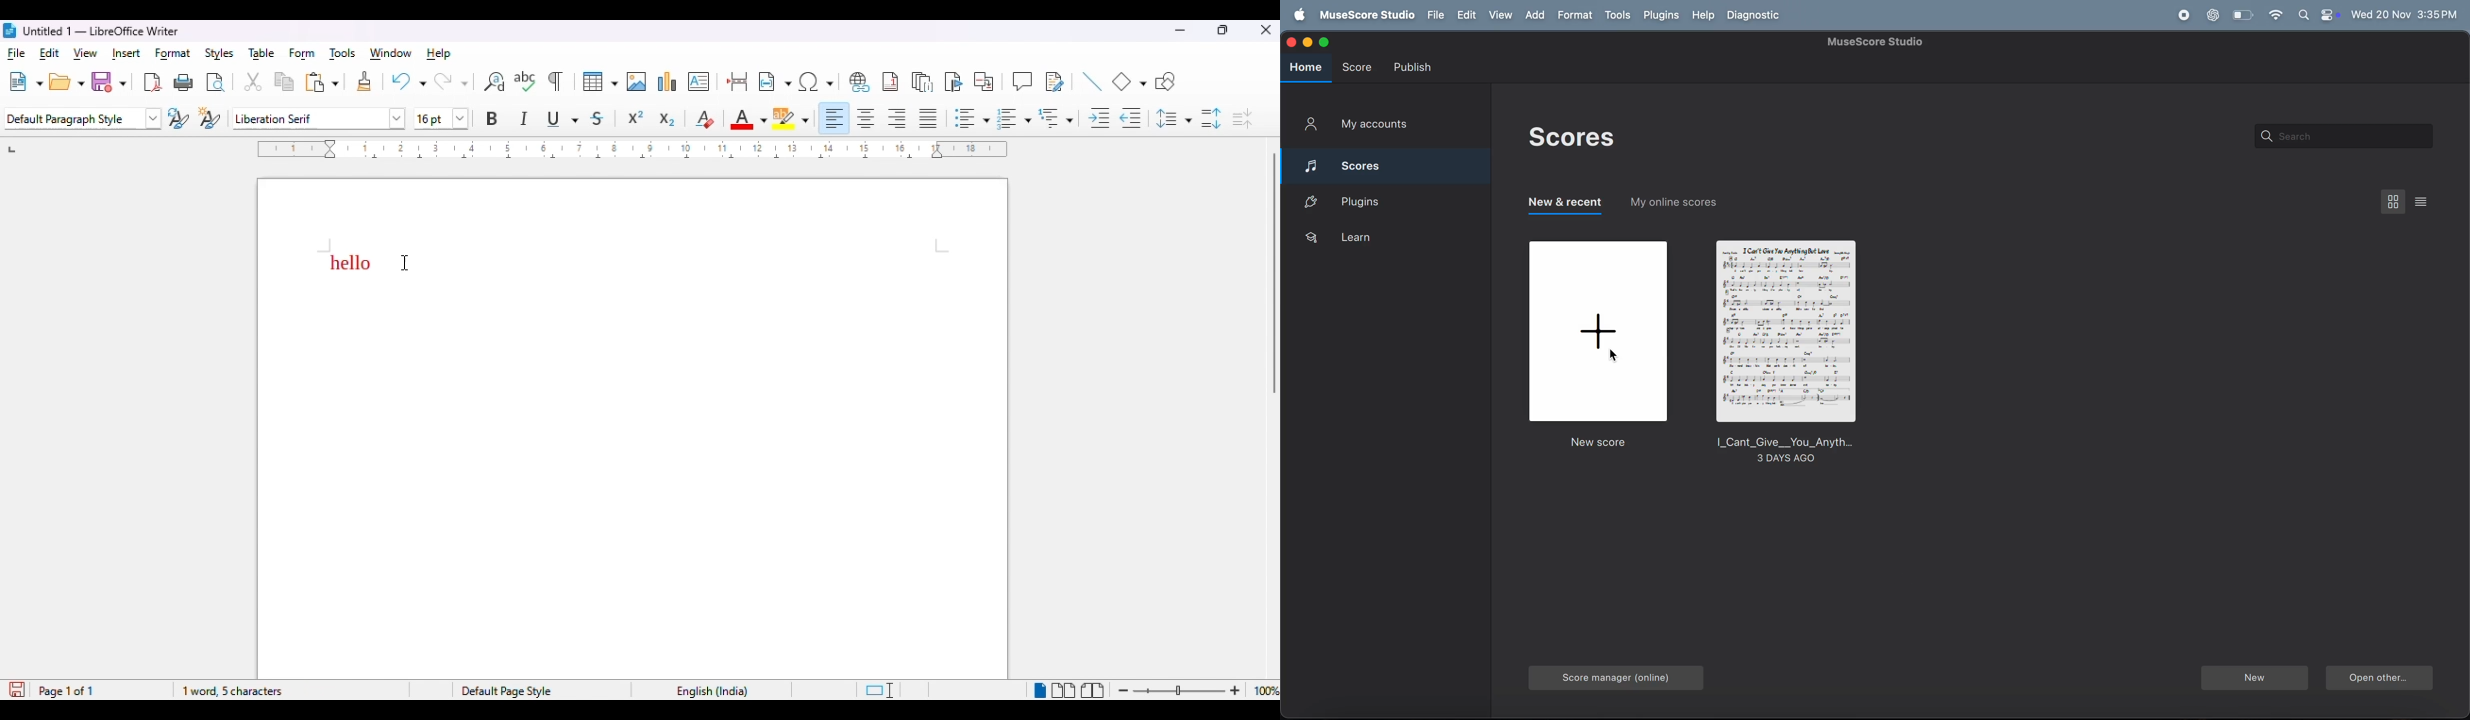  Describe the element at coordinates (1038, 691) in the screenshot. I see `single-page view` at that location.